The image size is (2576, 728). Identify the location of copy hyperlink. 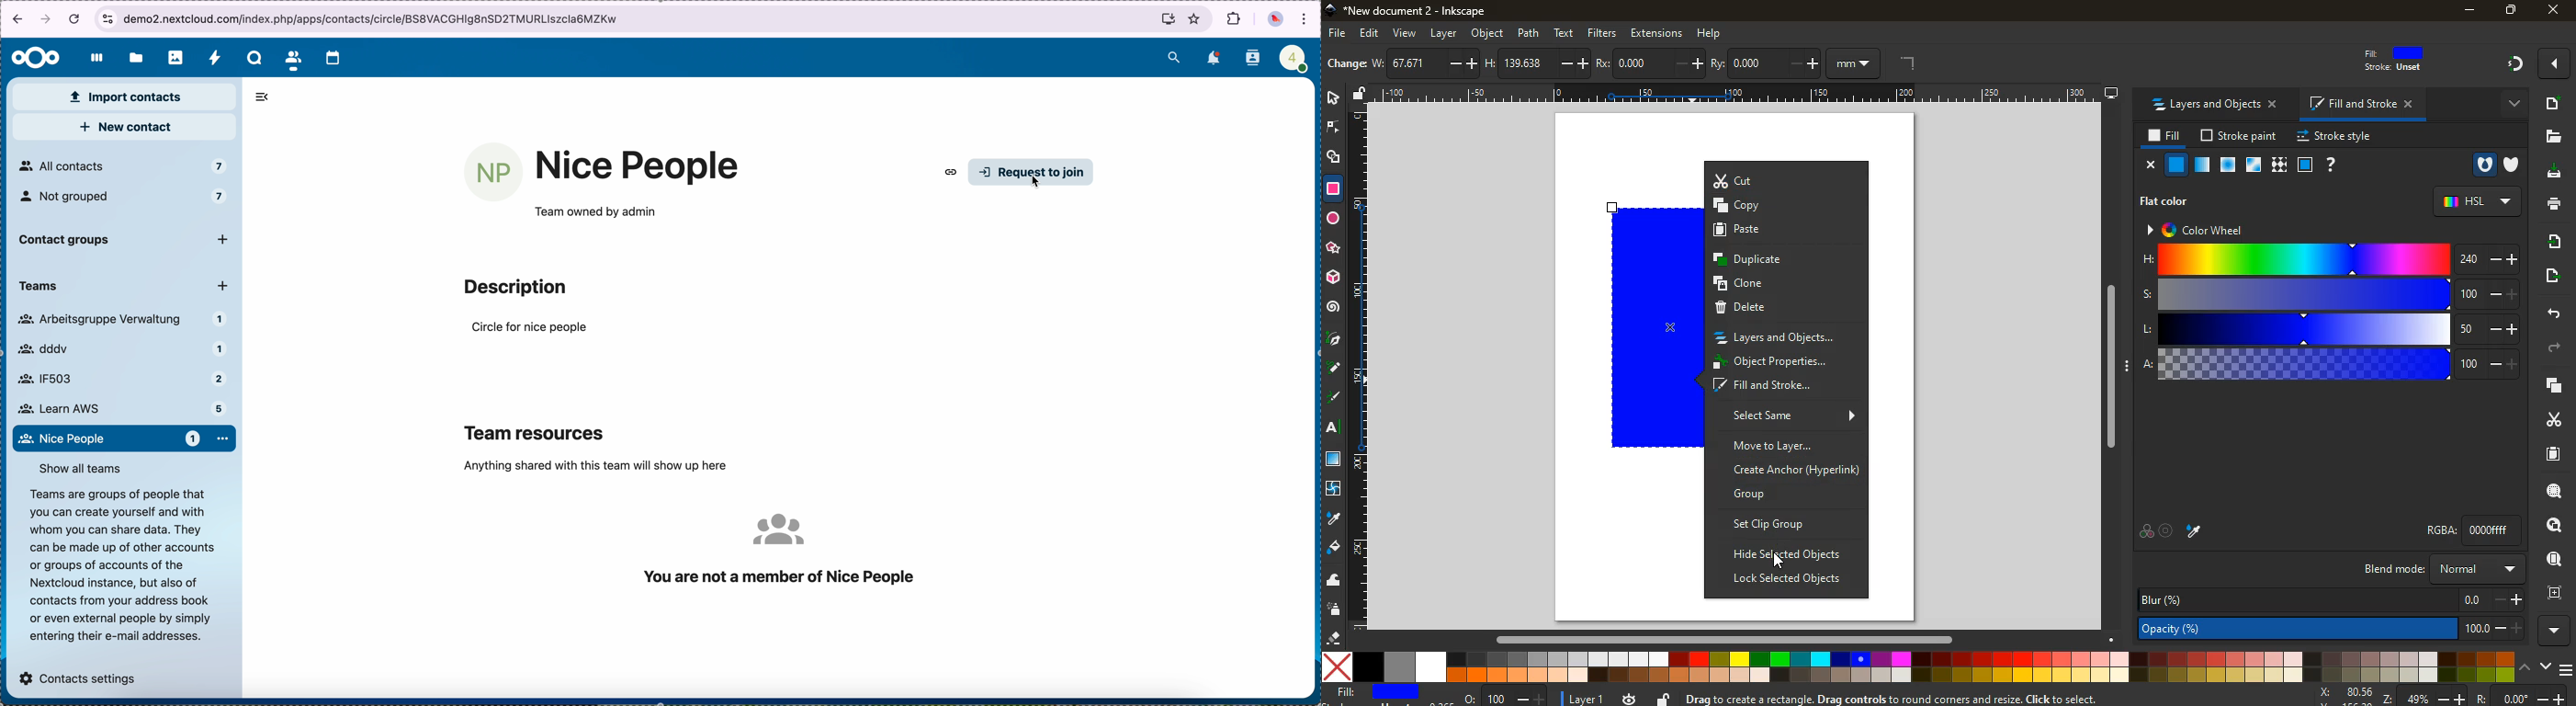
(950, 173).